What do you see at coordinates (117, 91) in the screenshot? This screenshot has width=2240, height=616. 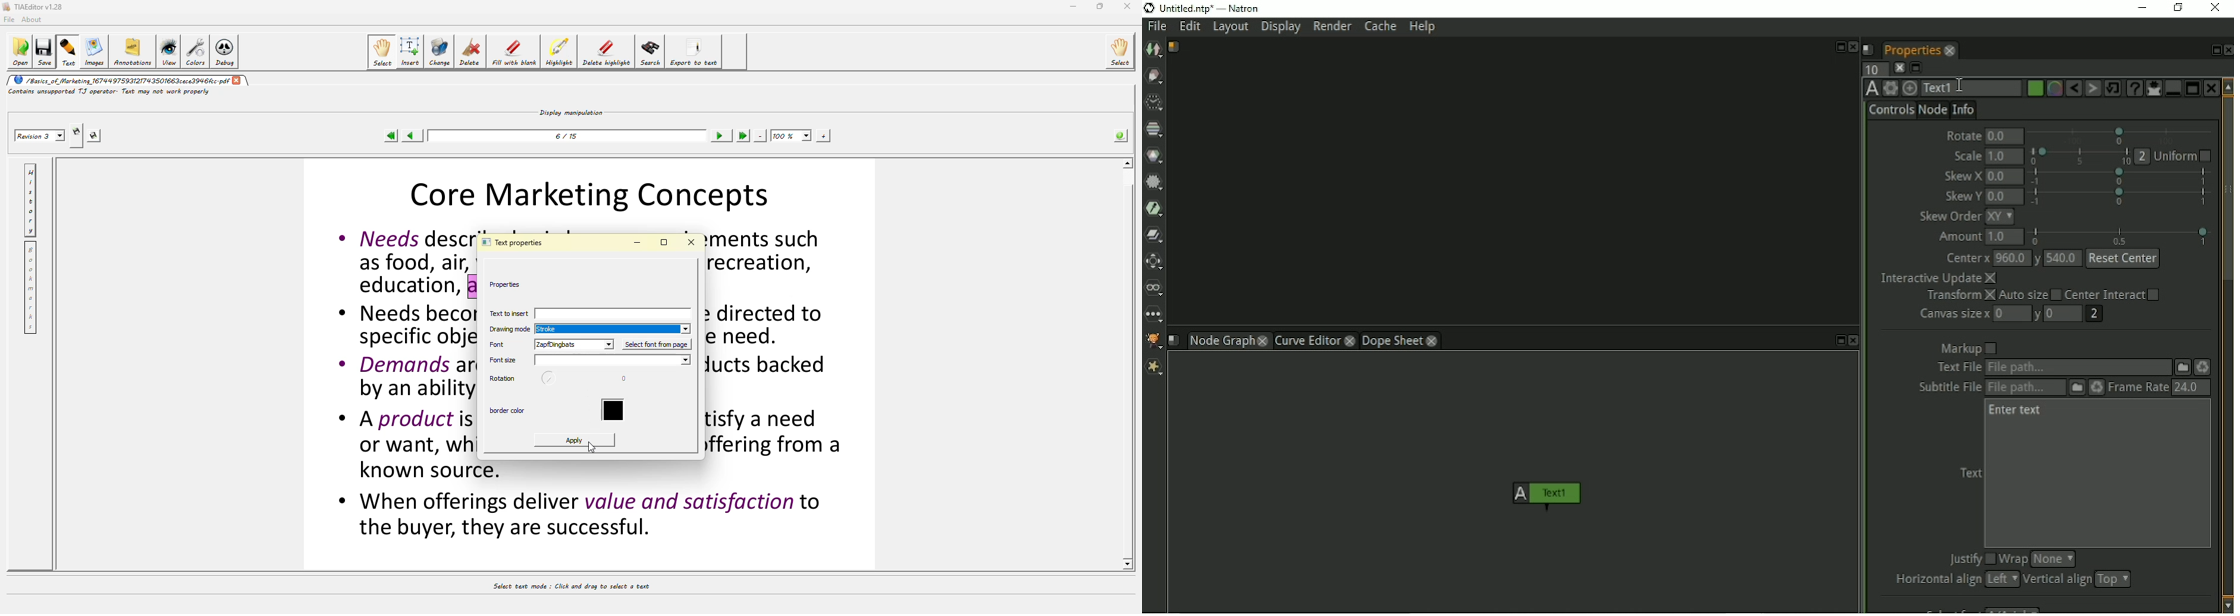 I see `contains unsupported TJ operator. Text may not work properly.` at bounding box center [117, 91].